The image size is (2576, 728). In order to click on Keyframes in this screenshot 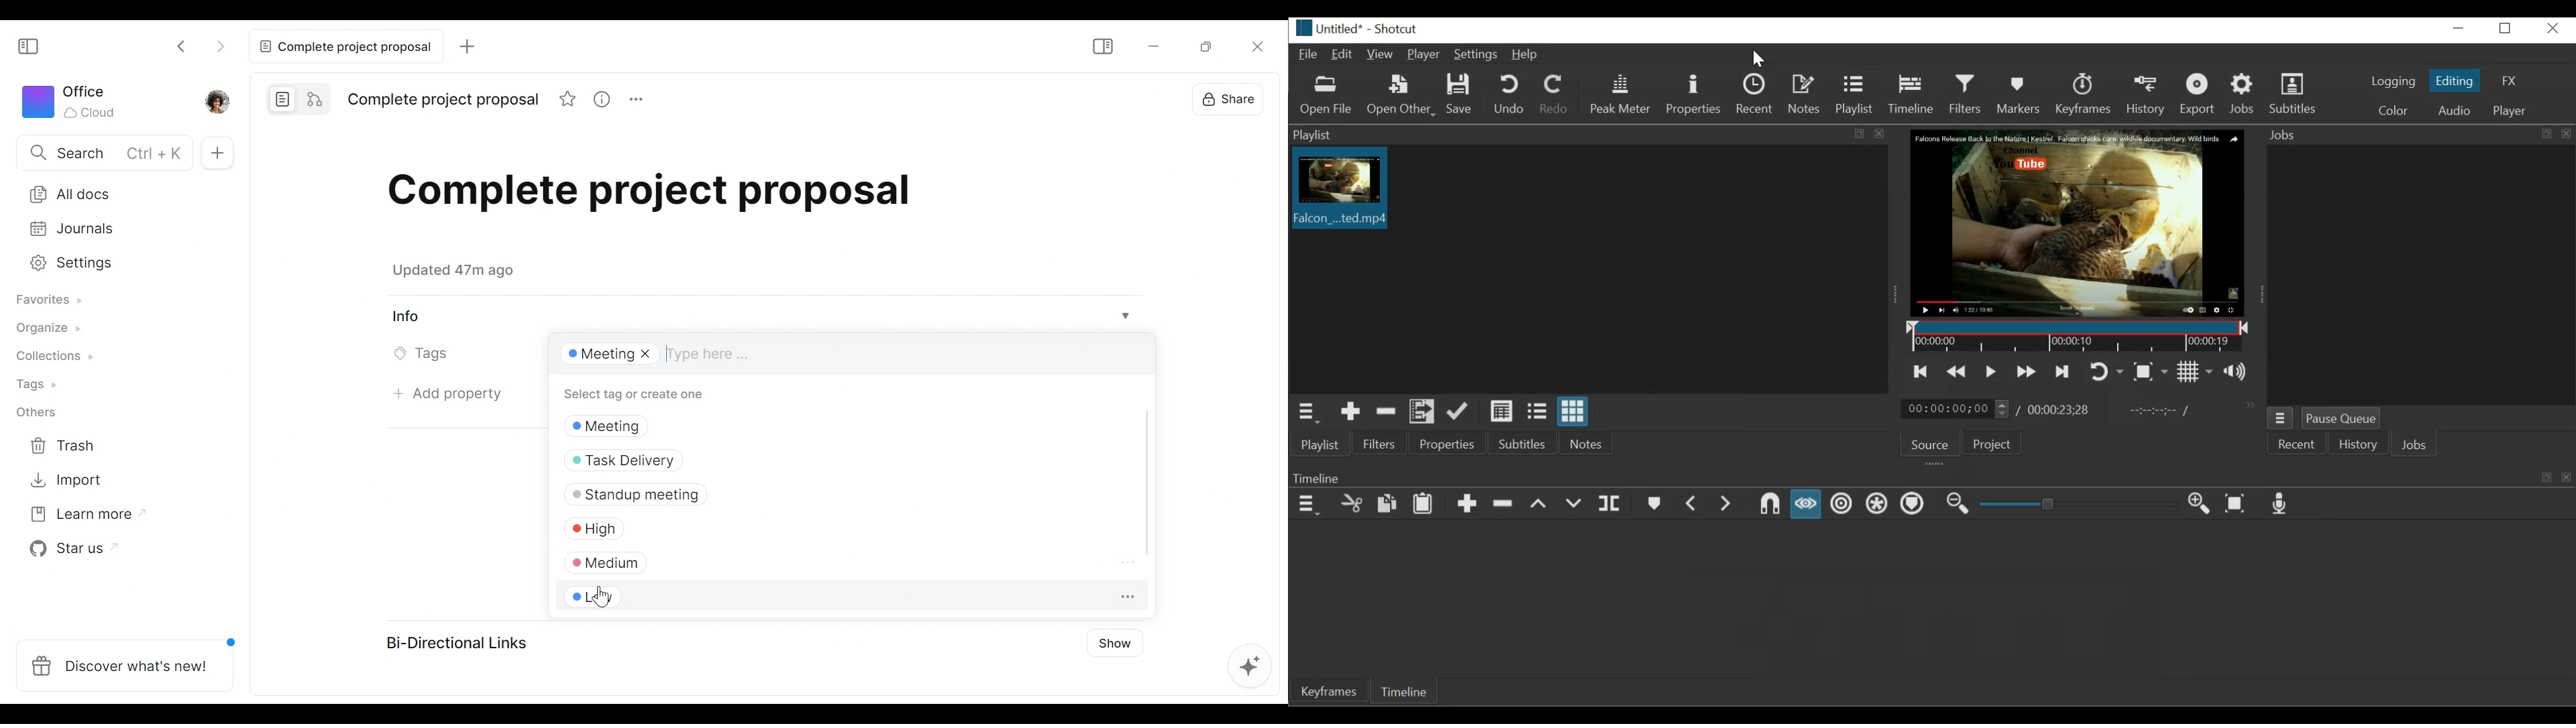, I will do `click(2084, 96)`.